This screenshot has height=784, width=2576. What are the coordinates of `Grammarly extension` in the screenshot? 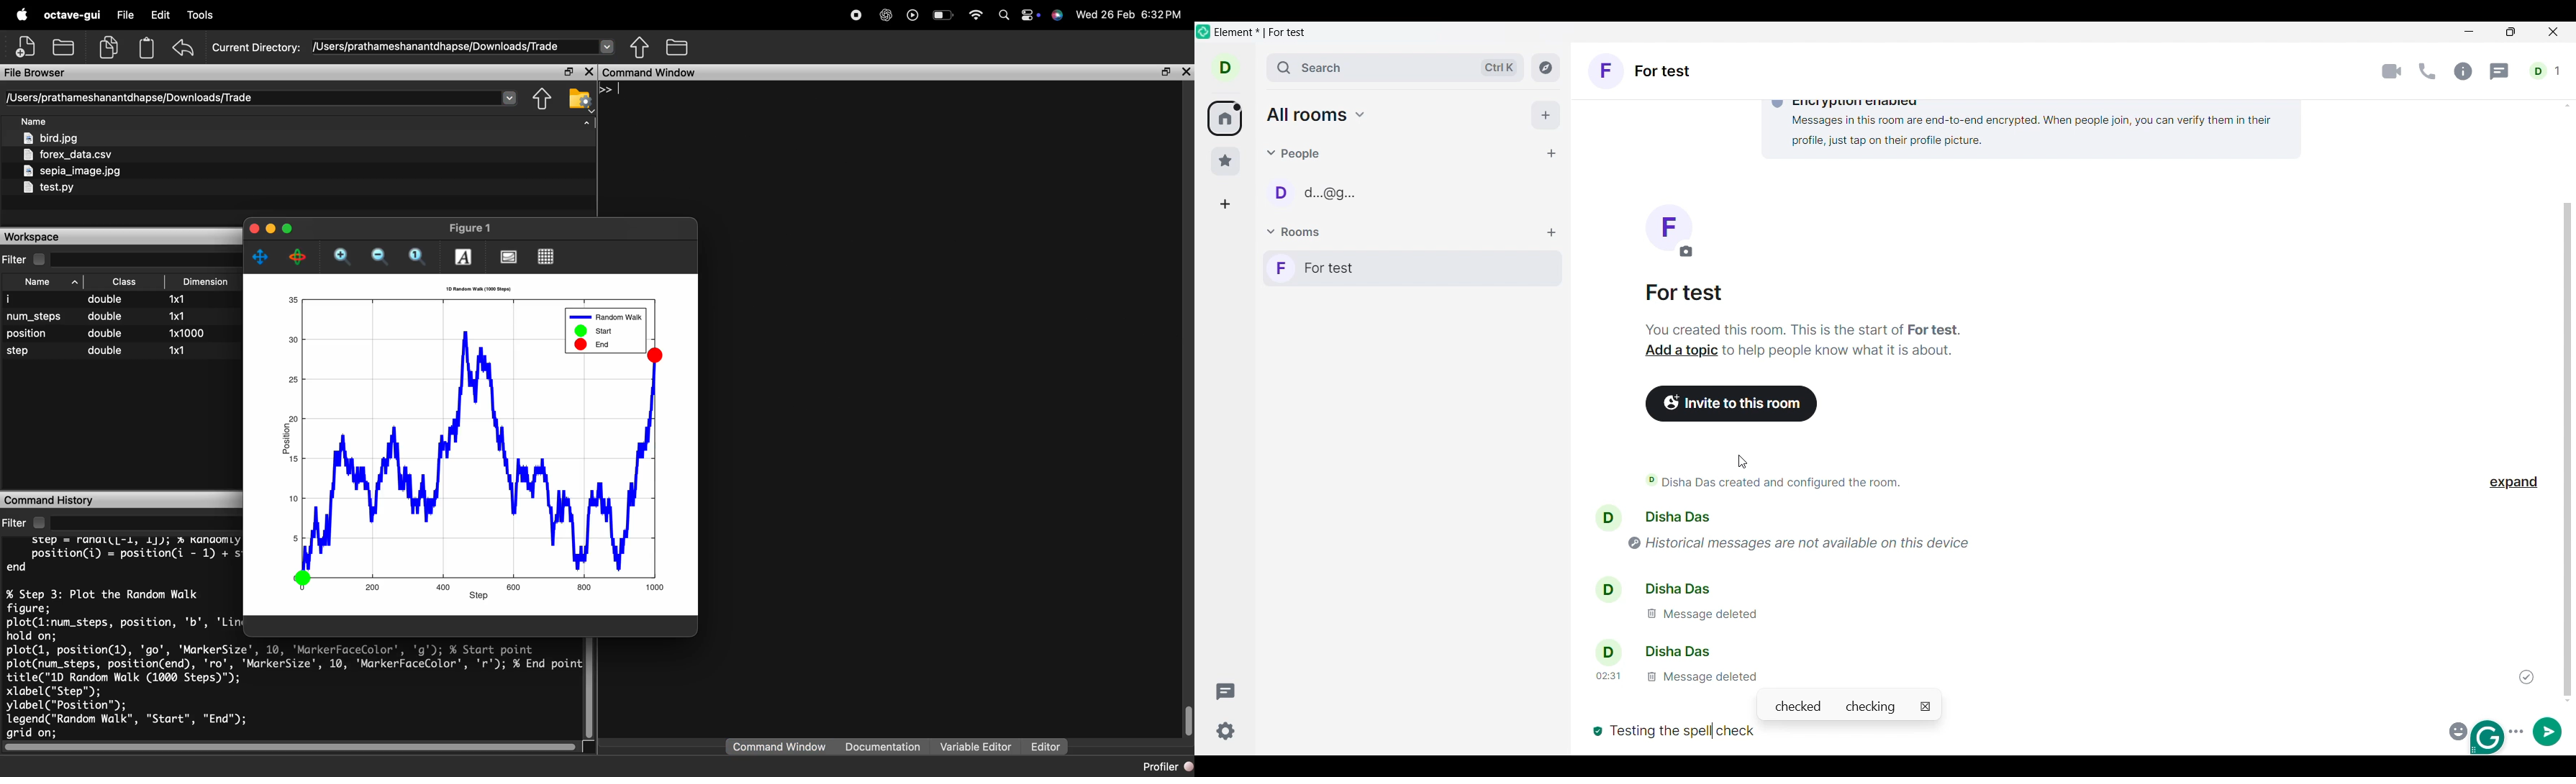 It's located at (2489, 737).